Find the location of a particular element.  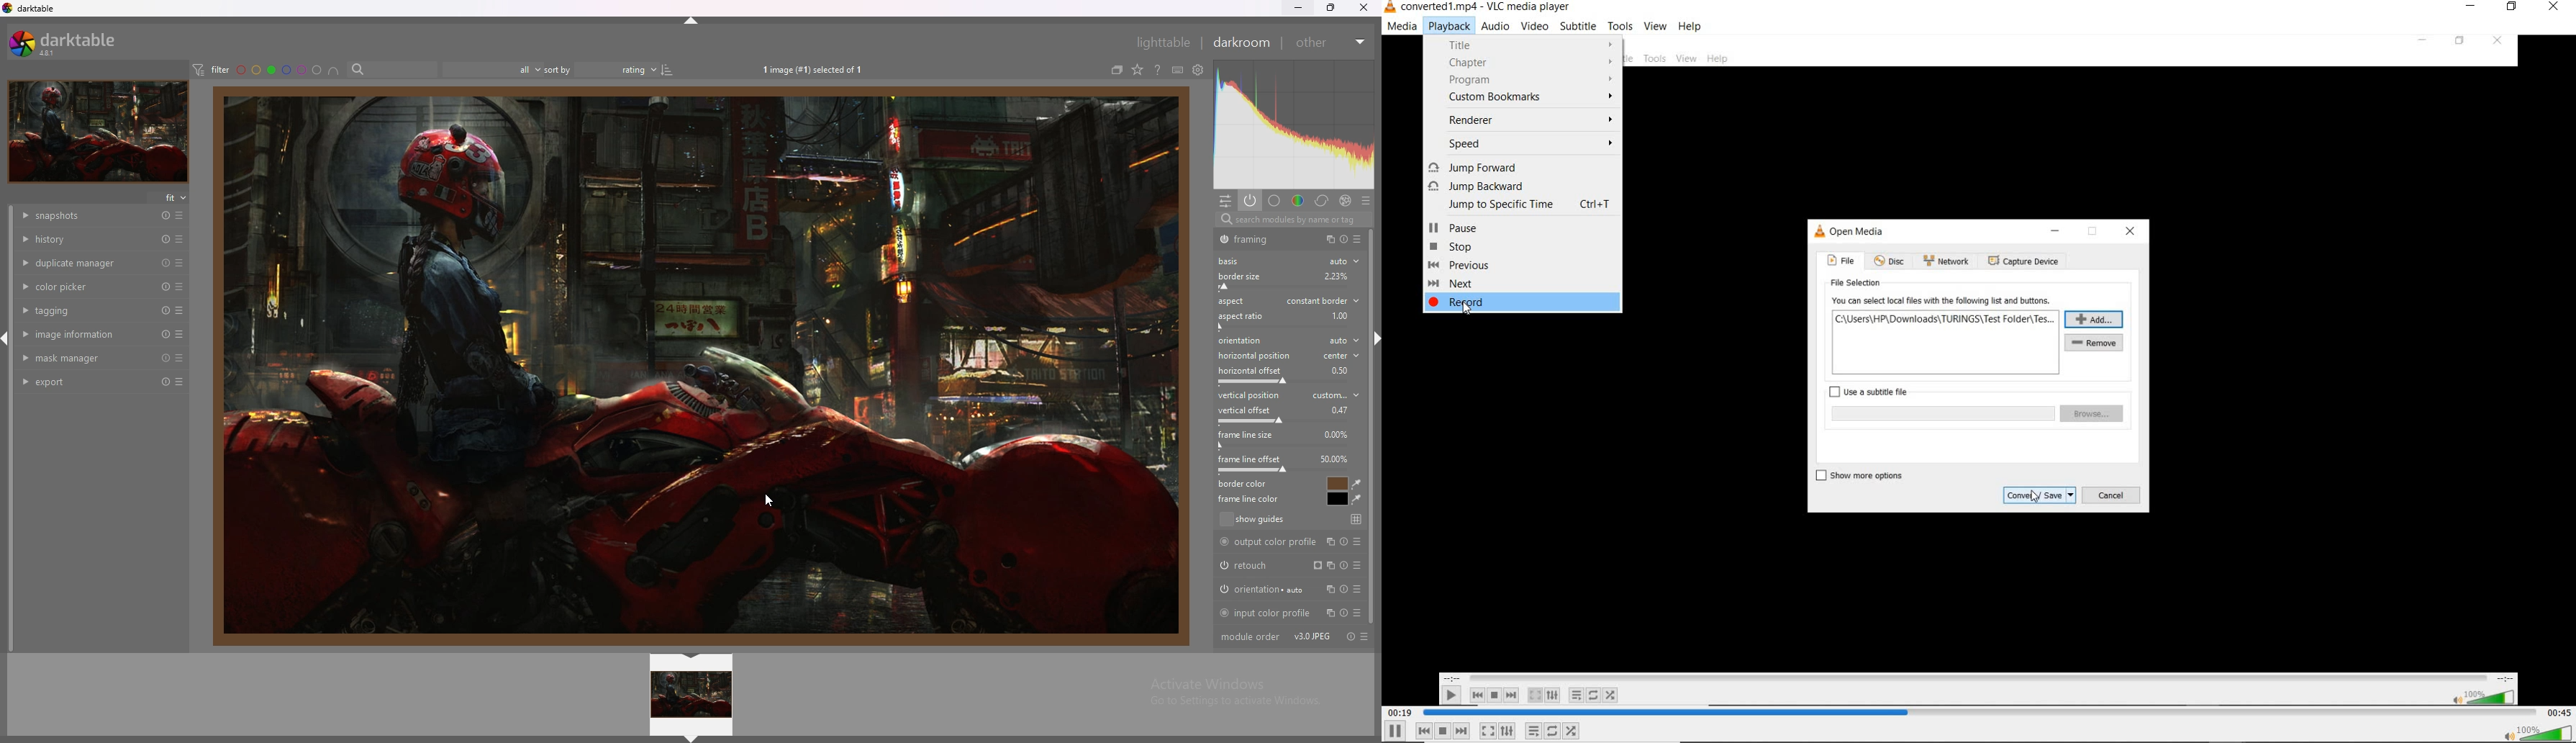

show guides is located at coordinates (1289, 520).